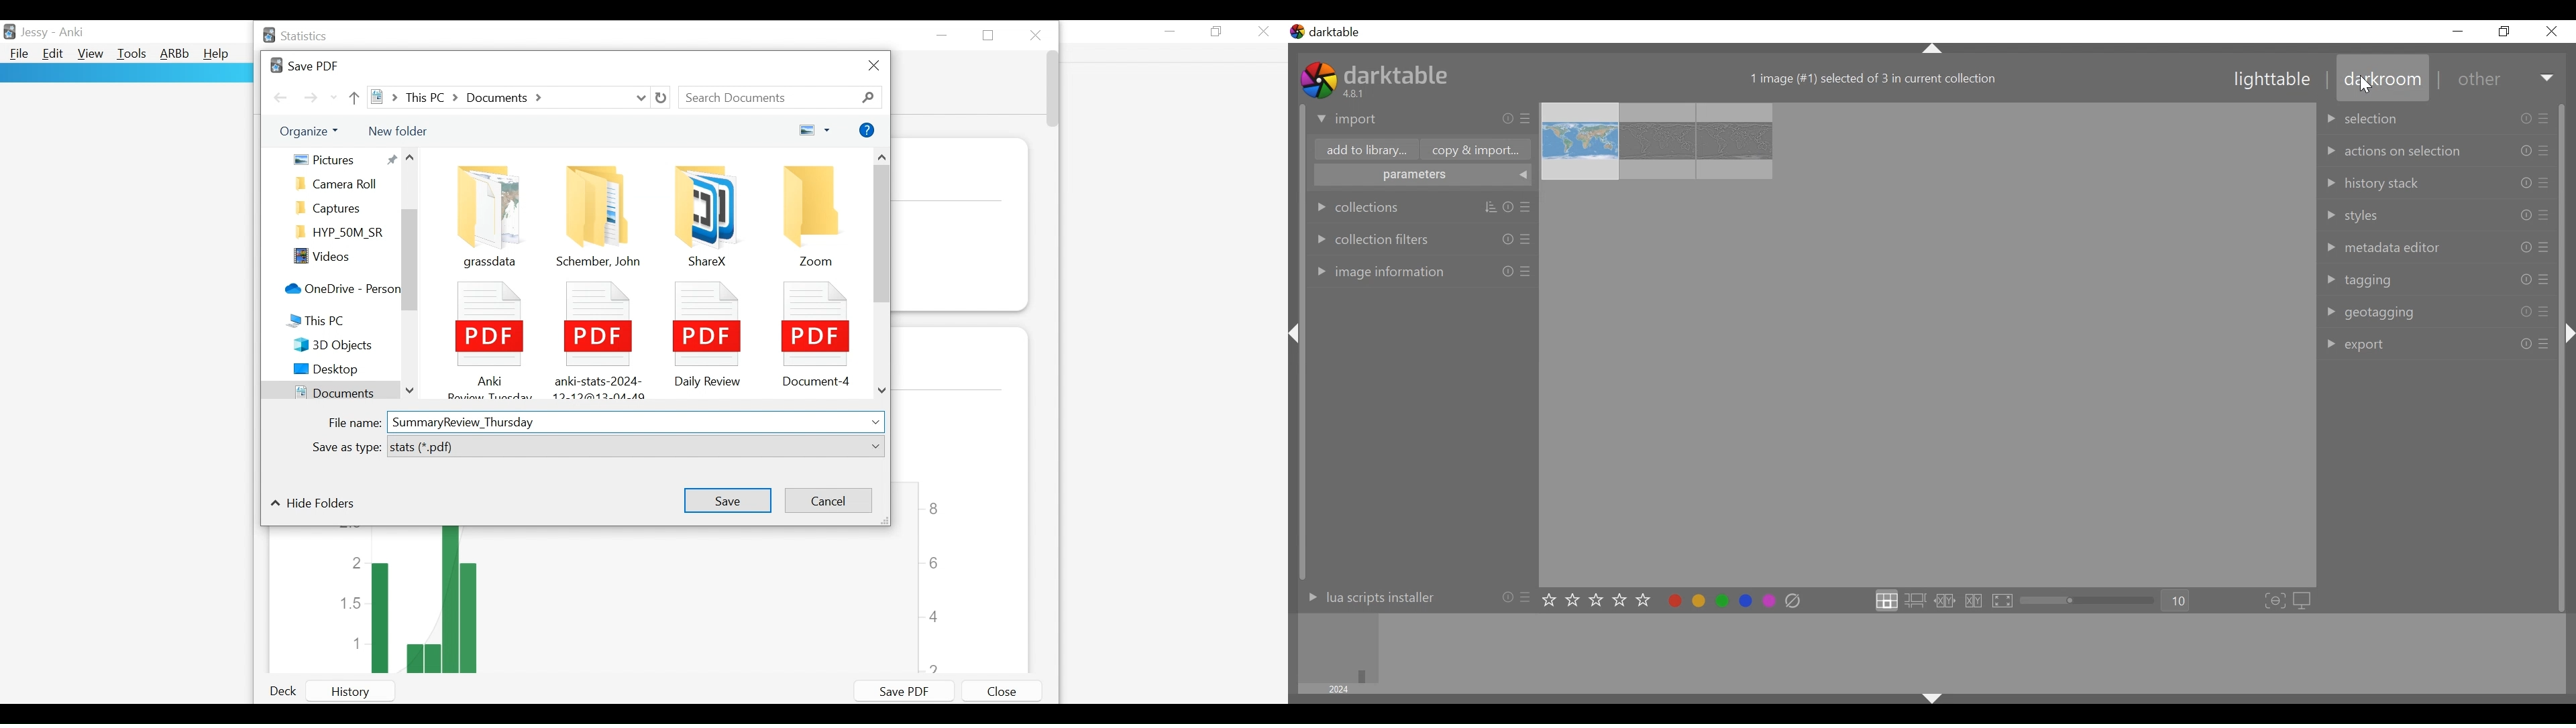 The width and height of the screenshot is (2576, 728). What do you see at coordinates (882, 392) in the screenshot?
I see `Scroll down` at bounding box center [882, 392].